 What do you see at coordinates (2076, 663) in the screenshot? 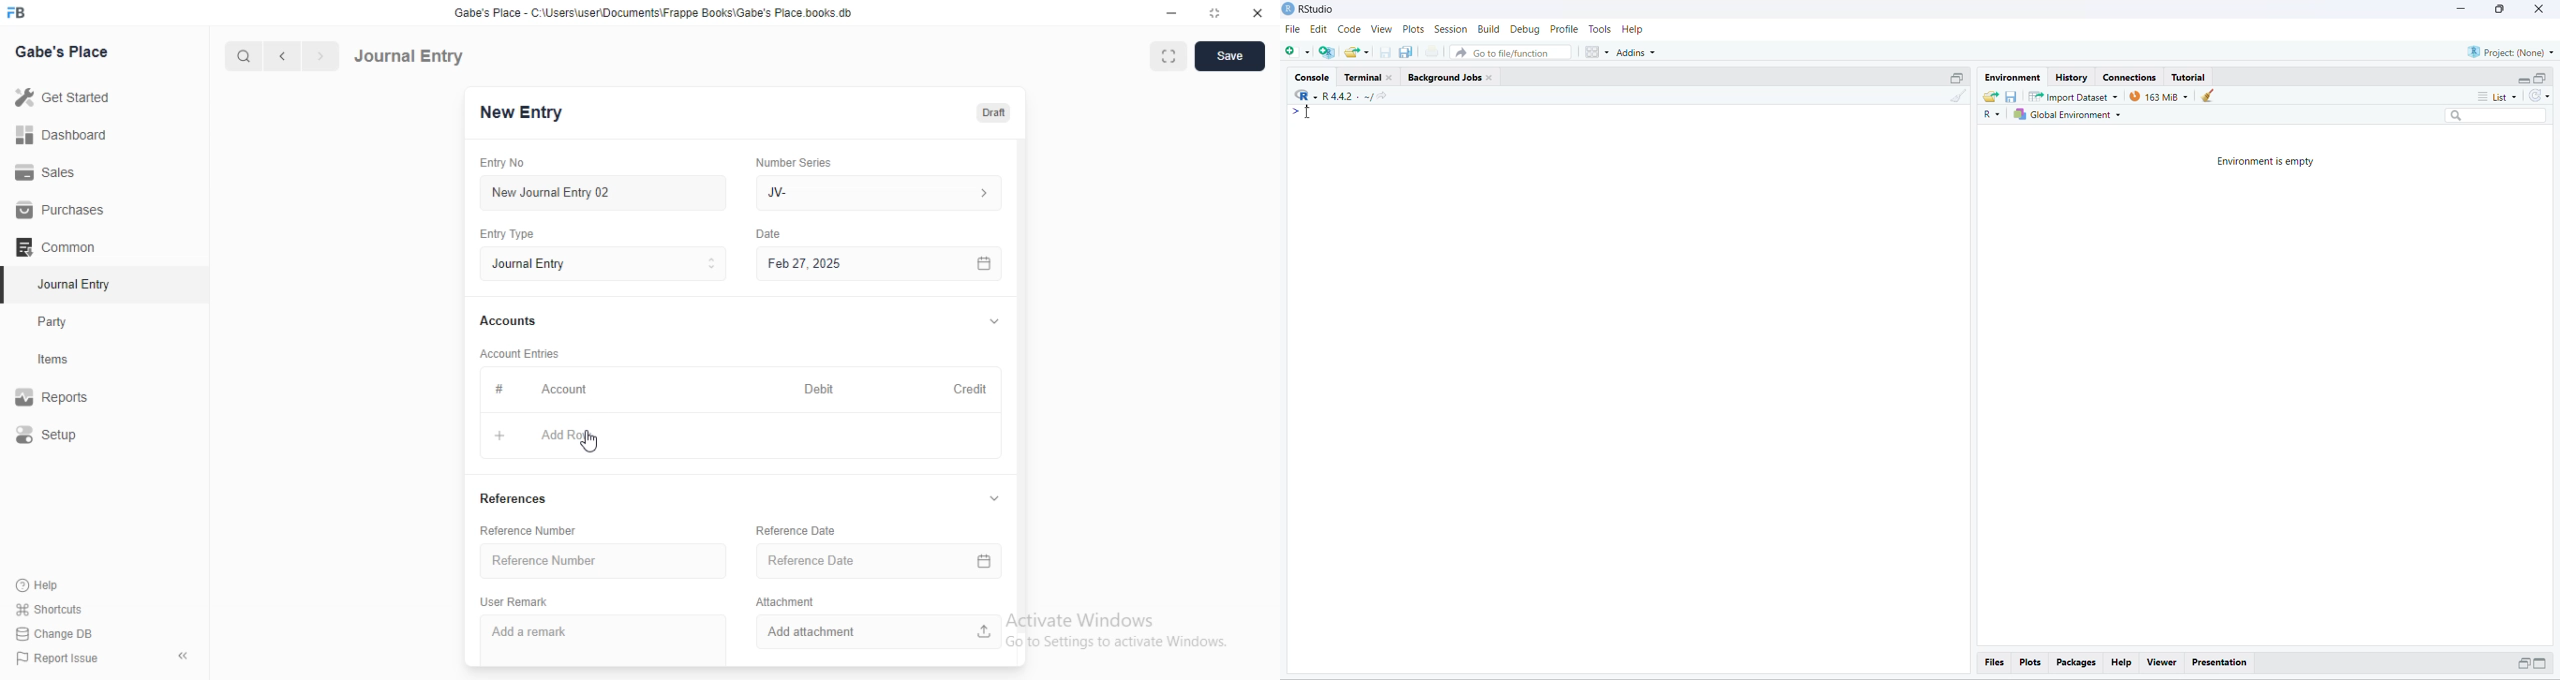
I see `Packages` at bounding box center [2076, 663].